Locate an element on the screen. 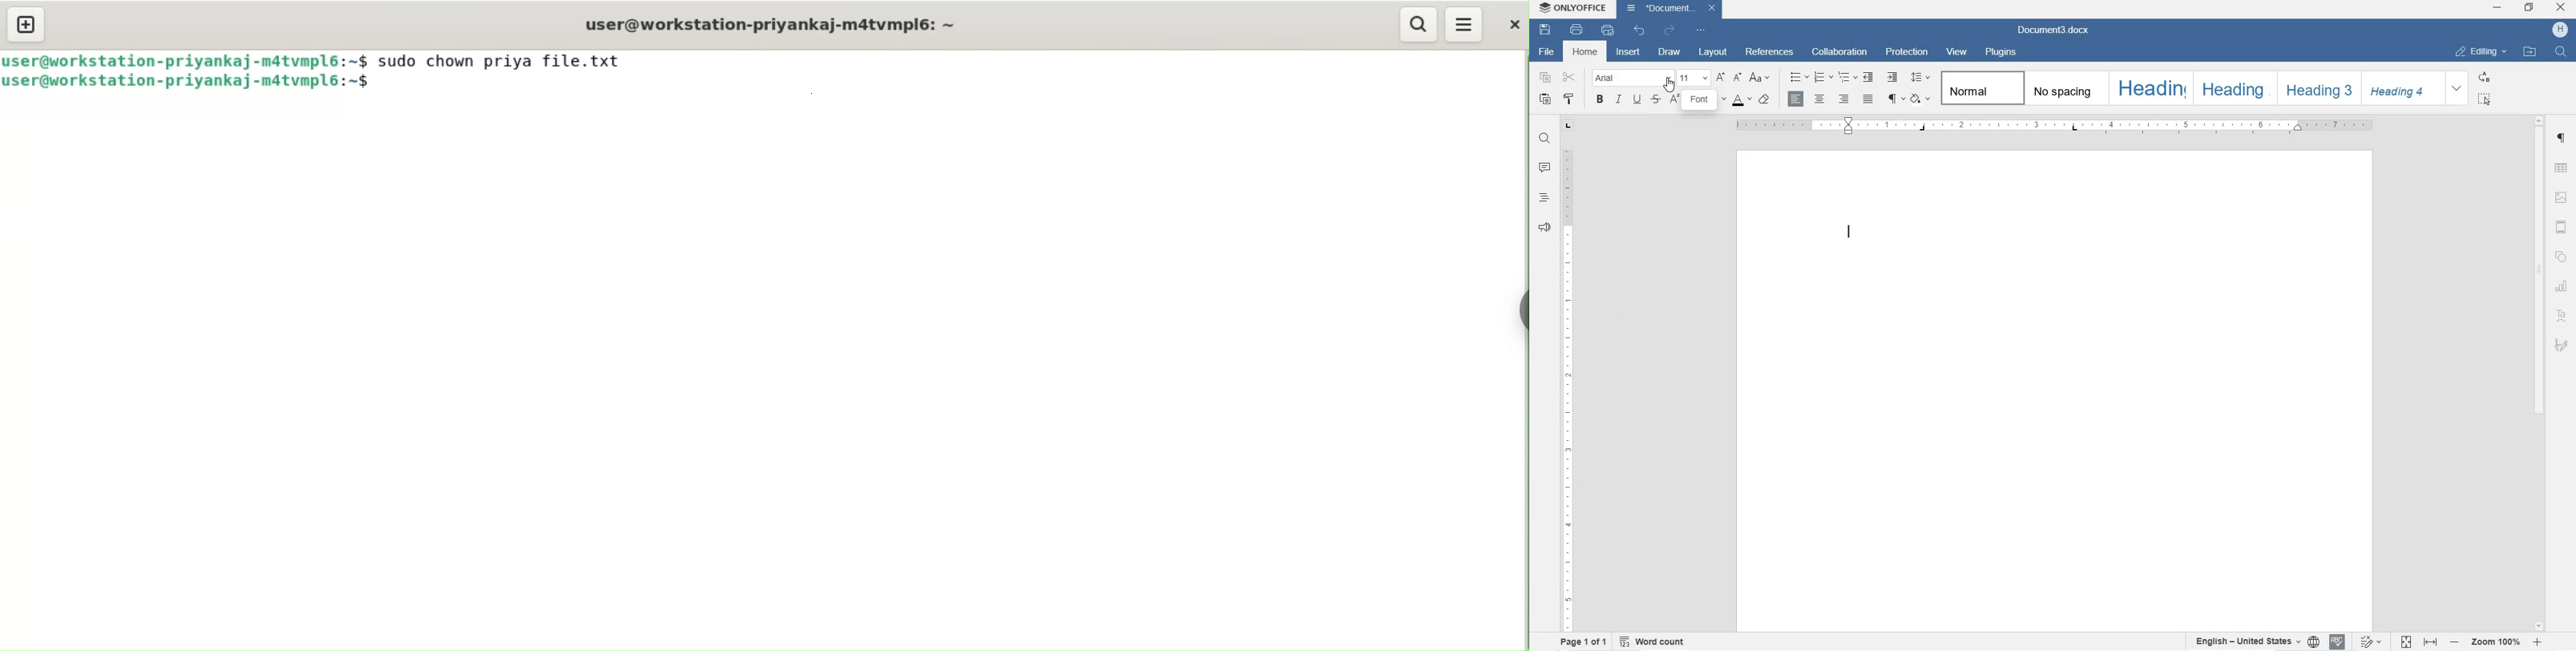  OPEN FILE LOCATION is located at coordinates (2530, 51).